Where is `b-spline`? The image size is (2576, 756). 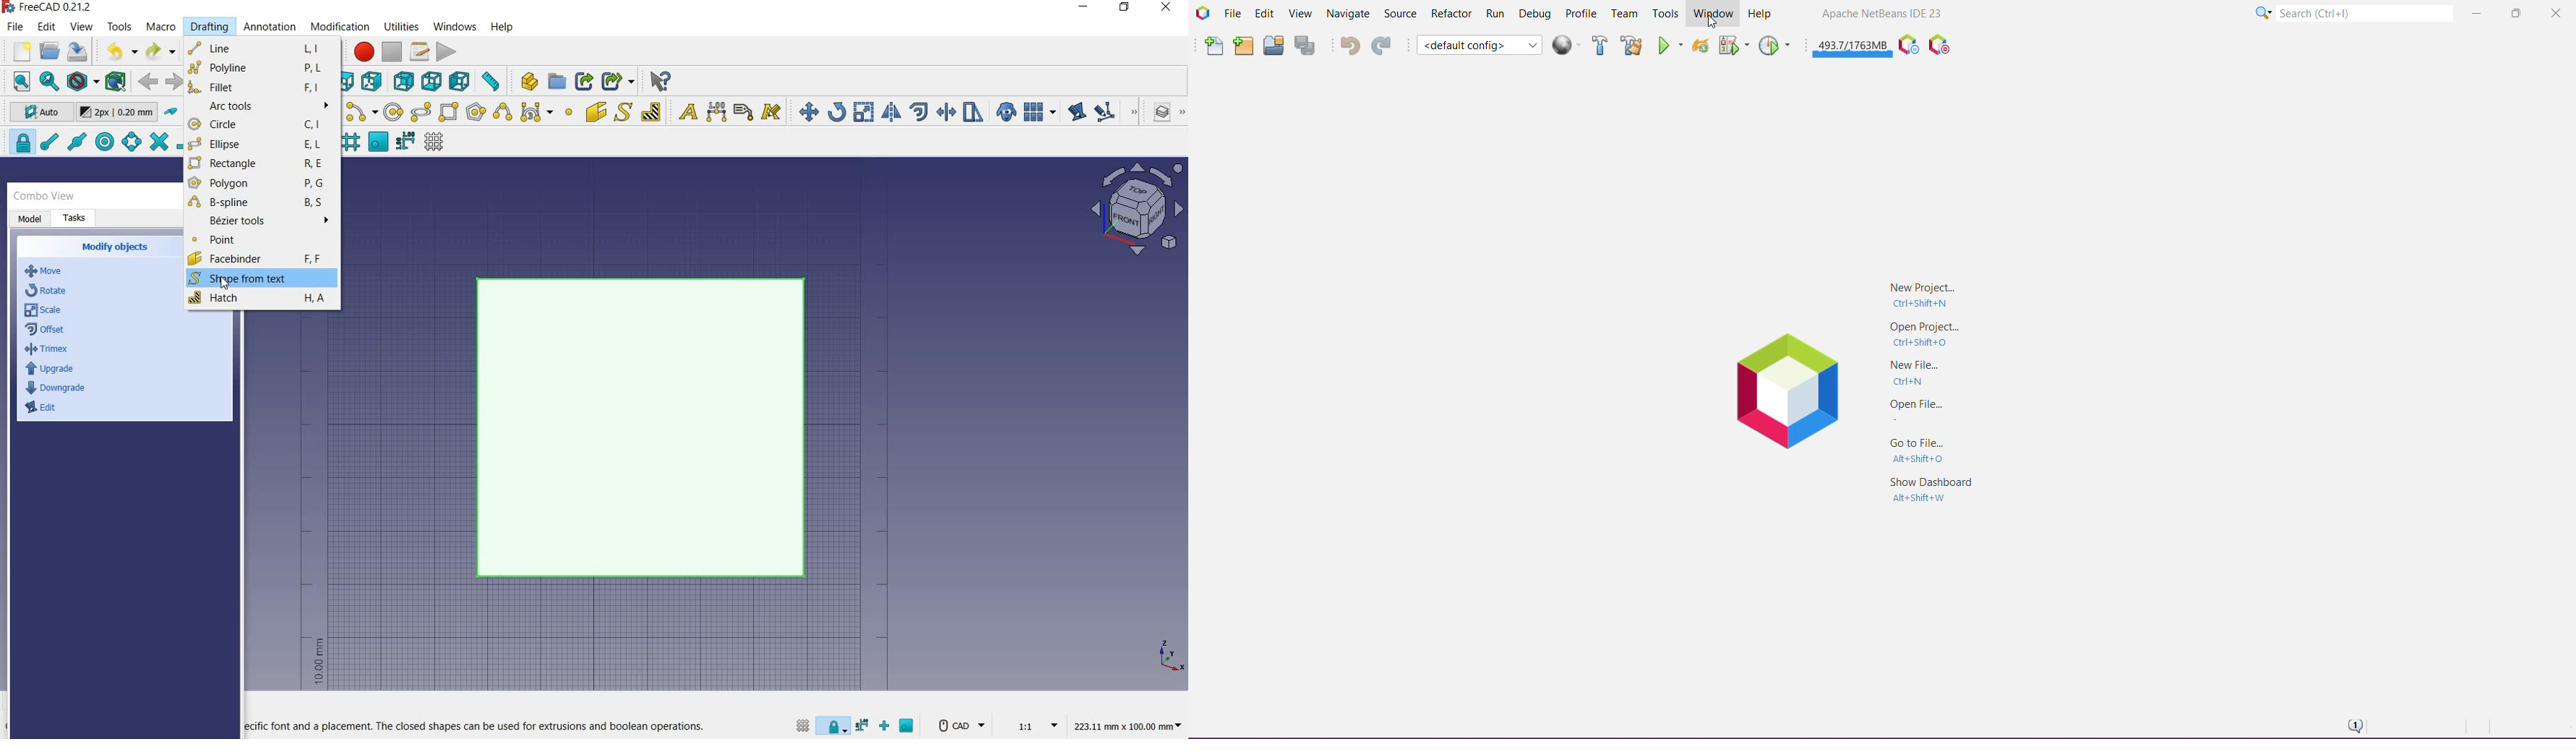 b-spline is located at coordinates (259, 204).